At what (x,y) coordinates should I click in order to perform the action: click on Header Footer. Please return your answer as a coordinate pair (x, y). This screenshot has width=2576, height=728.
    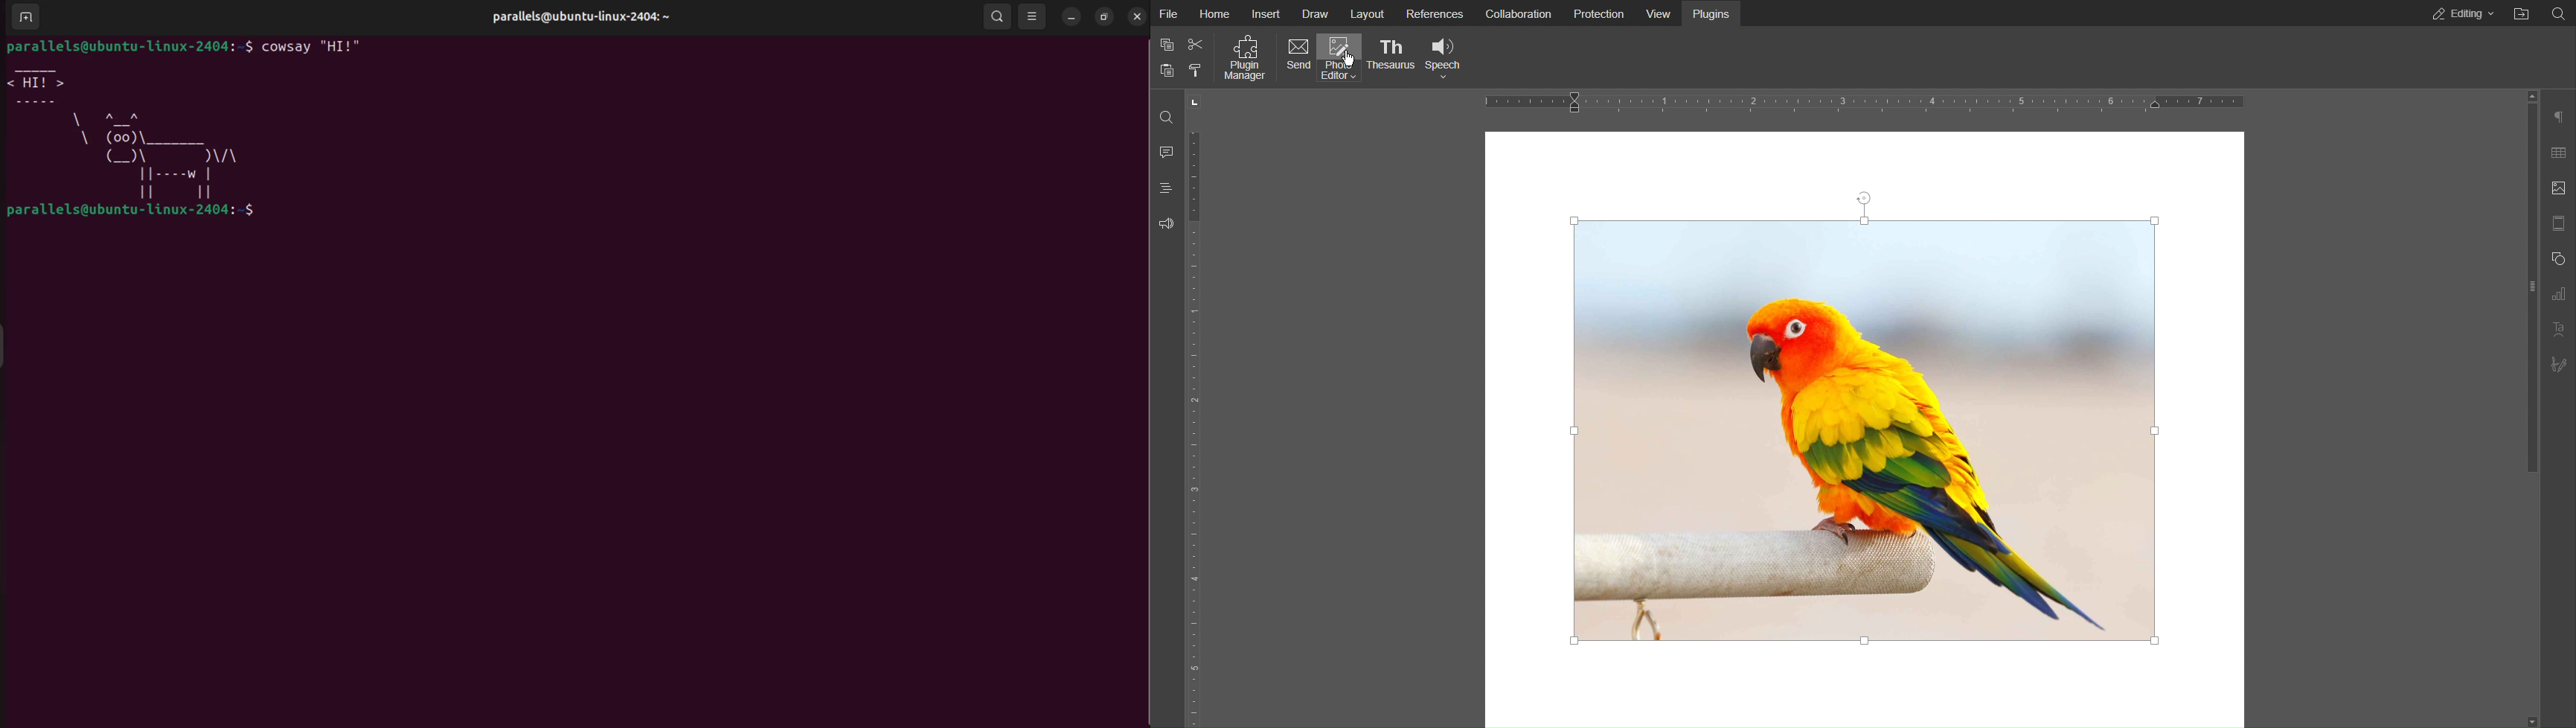
    Looking at the image, I should click on (2557, 223).